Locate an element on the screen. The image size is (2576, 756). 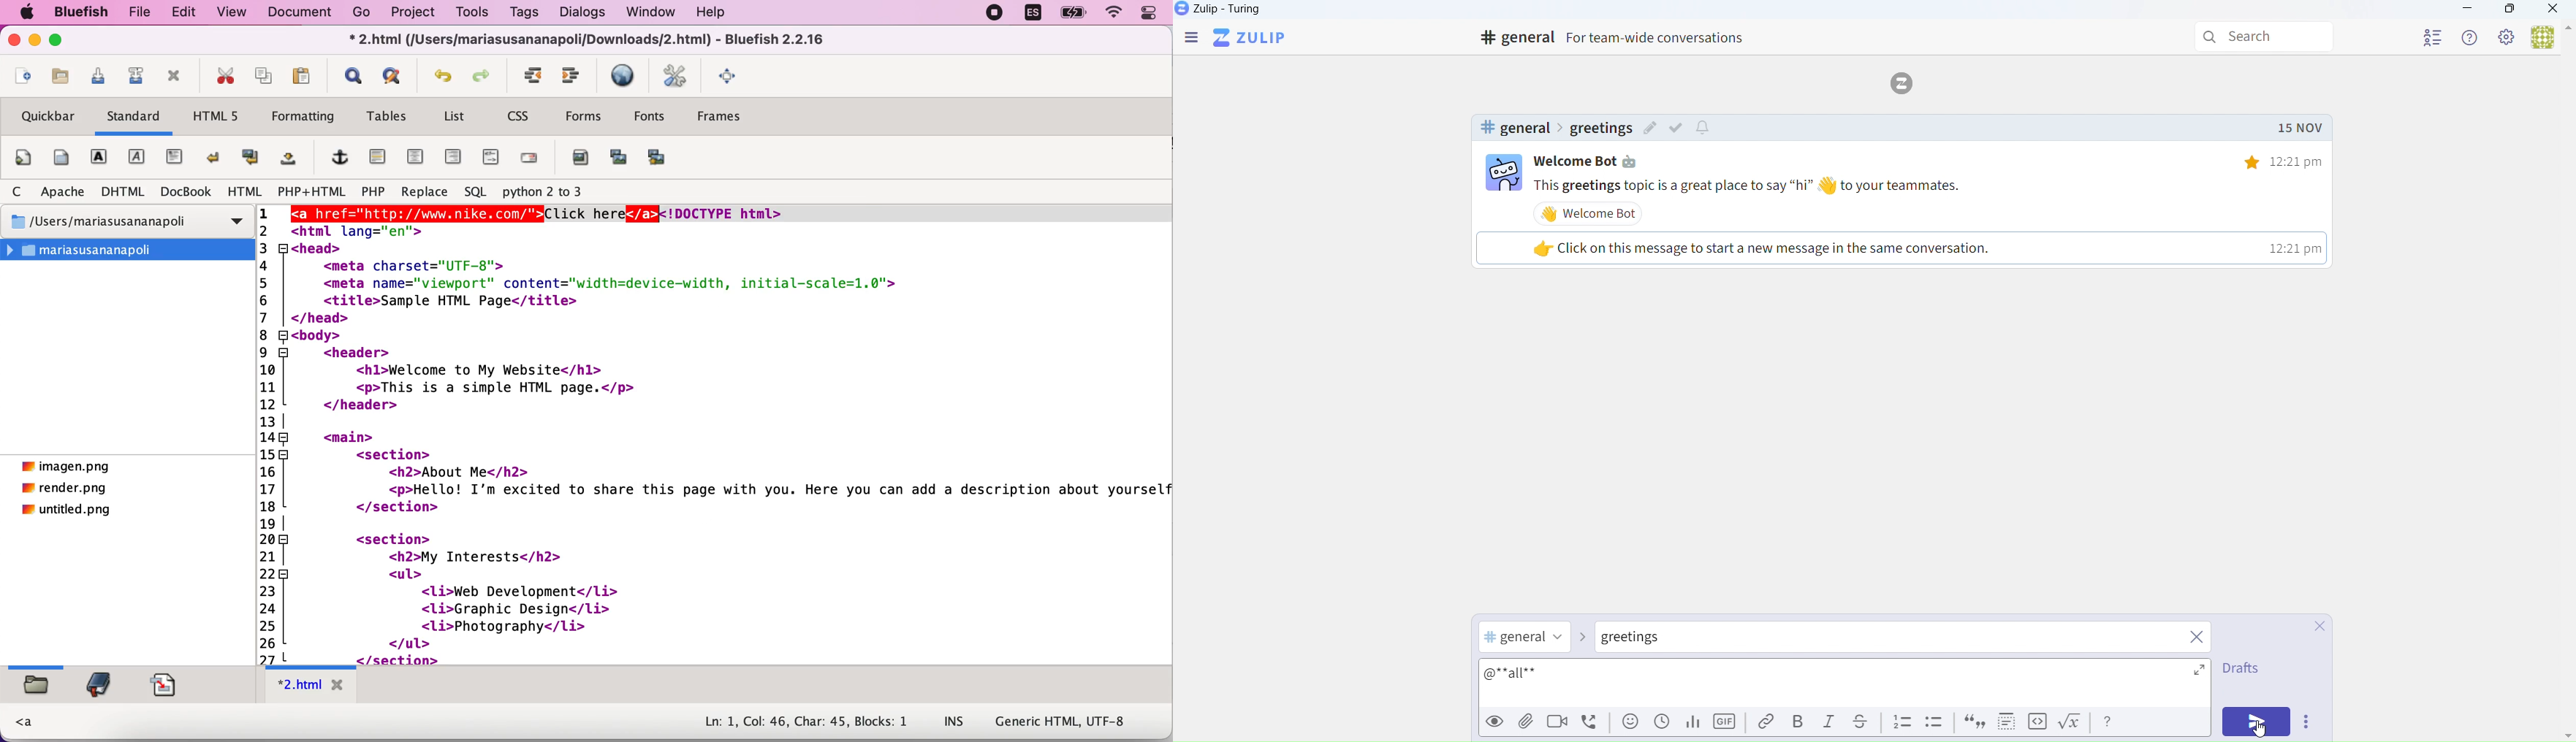
close is located at coordinates (2197, 636).